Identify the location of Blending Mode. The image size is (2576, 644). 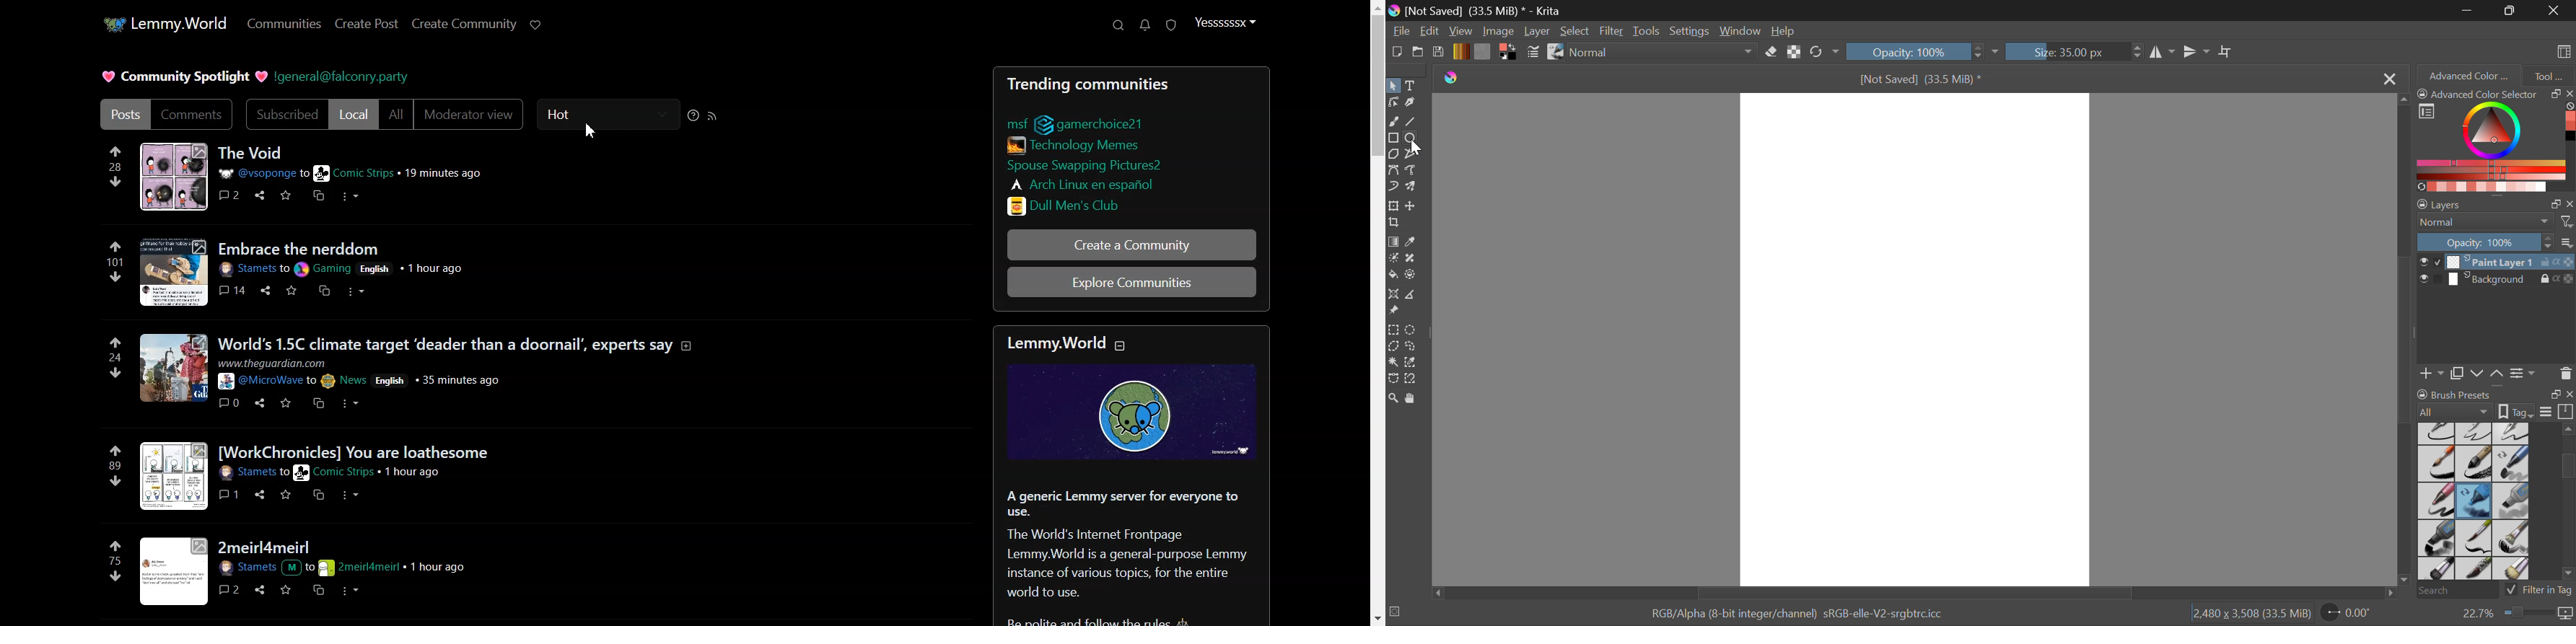
(1666, 53).